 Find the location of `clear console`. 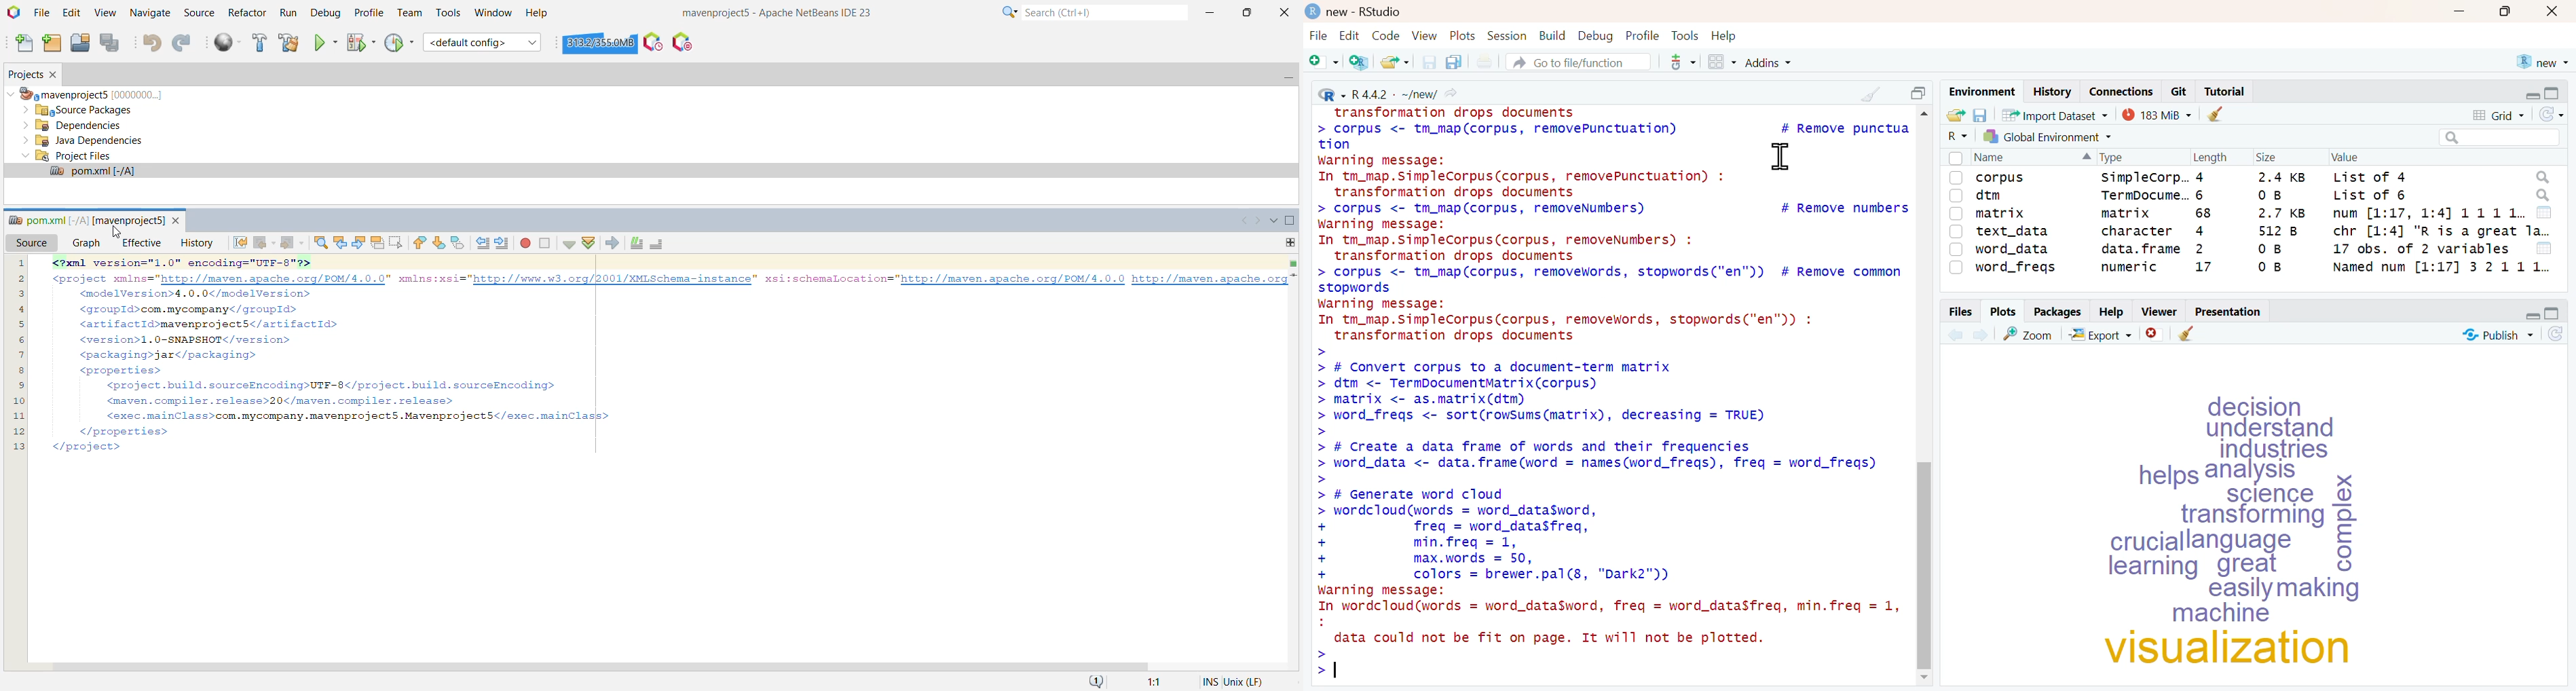

clear console is located at coordinates (1872, 94).